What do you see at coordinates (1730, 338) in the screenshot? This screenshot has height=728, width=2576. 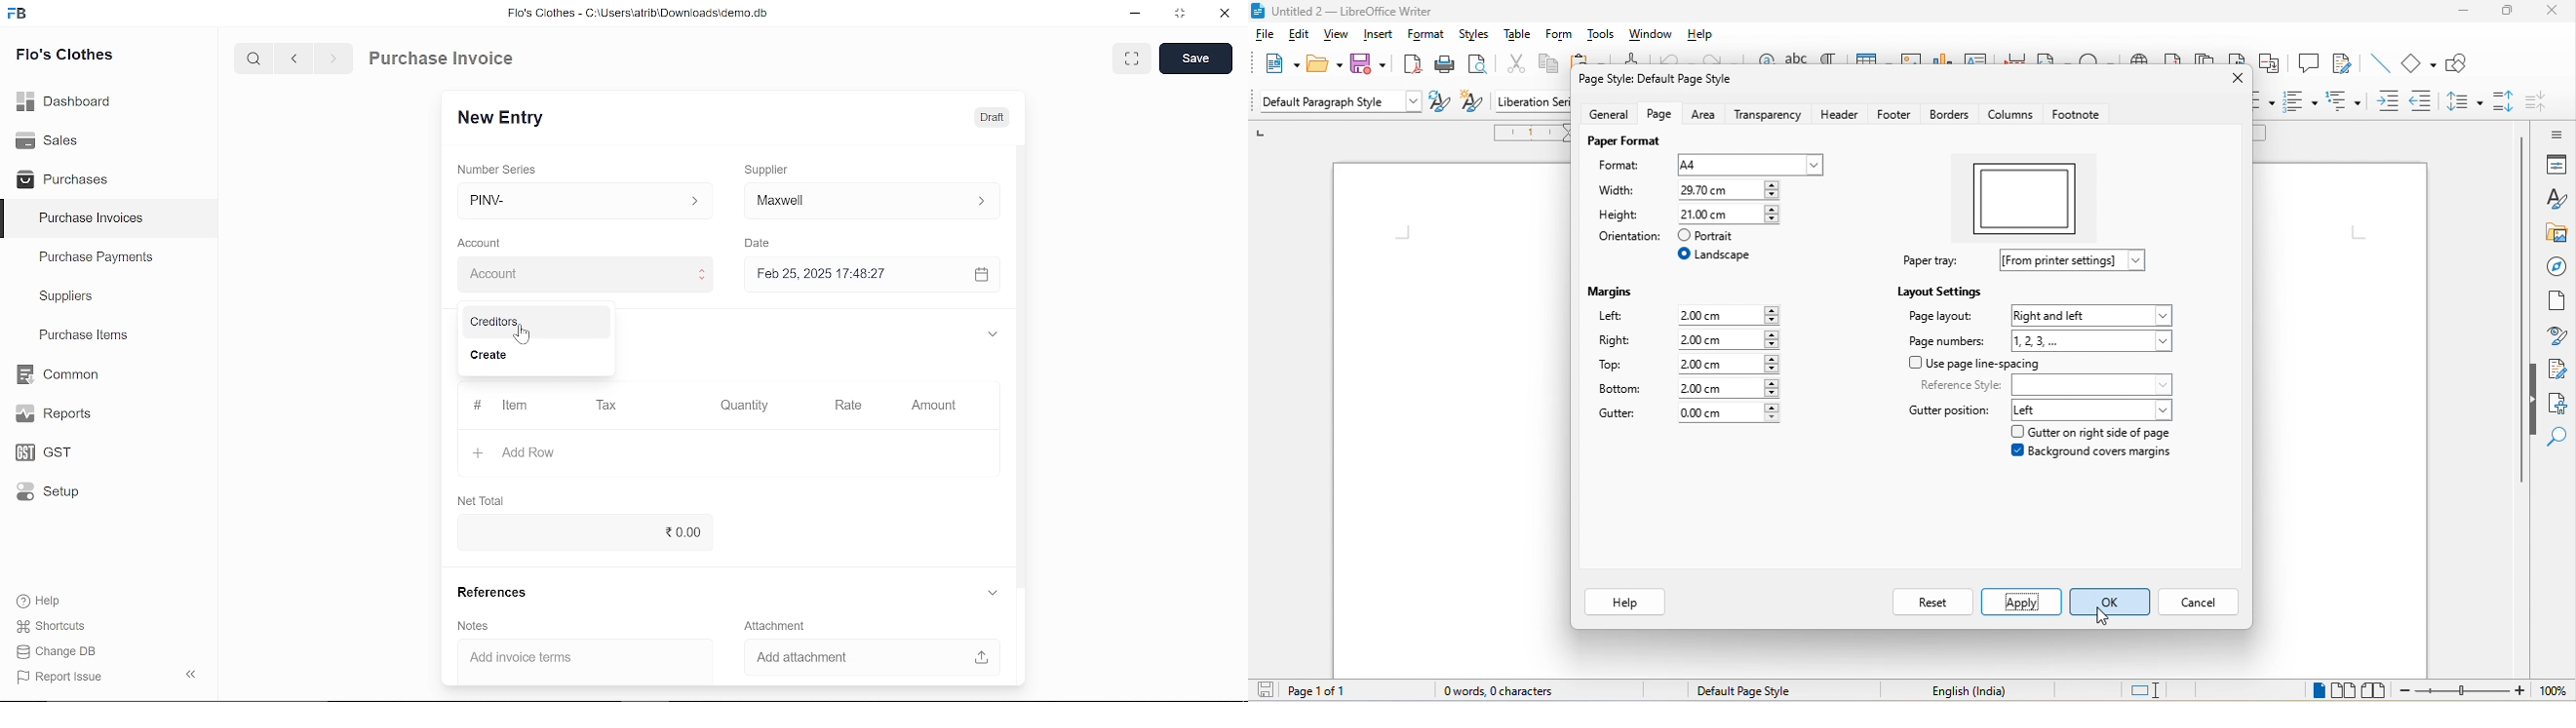 I see `2.00 cm` at bounding box center [1730, 338].